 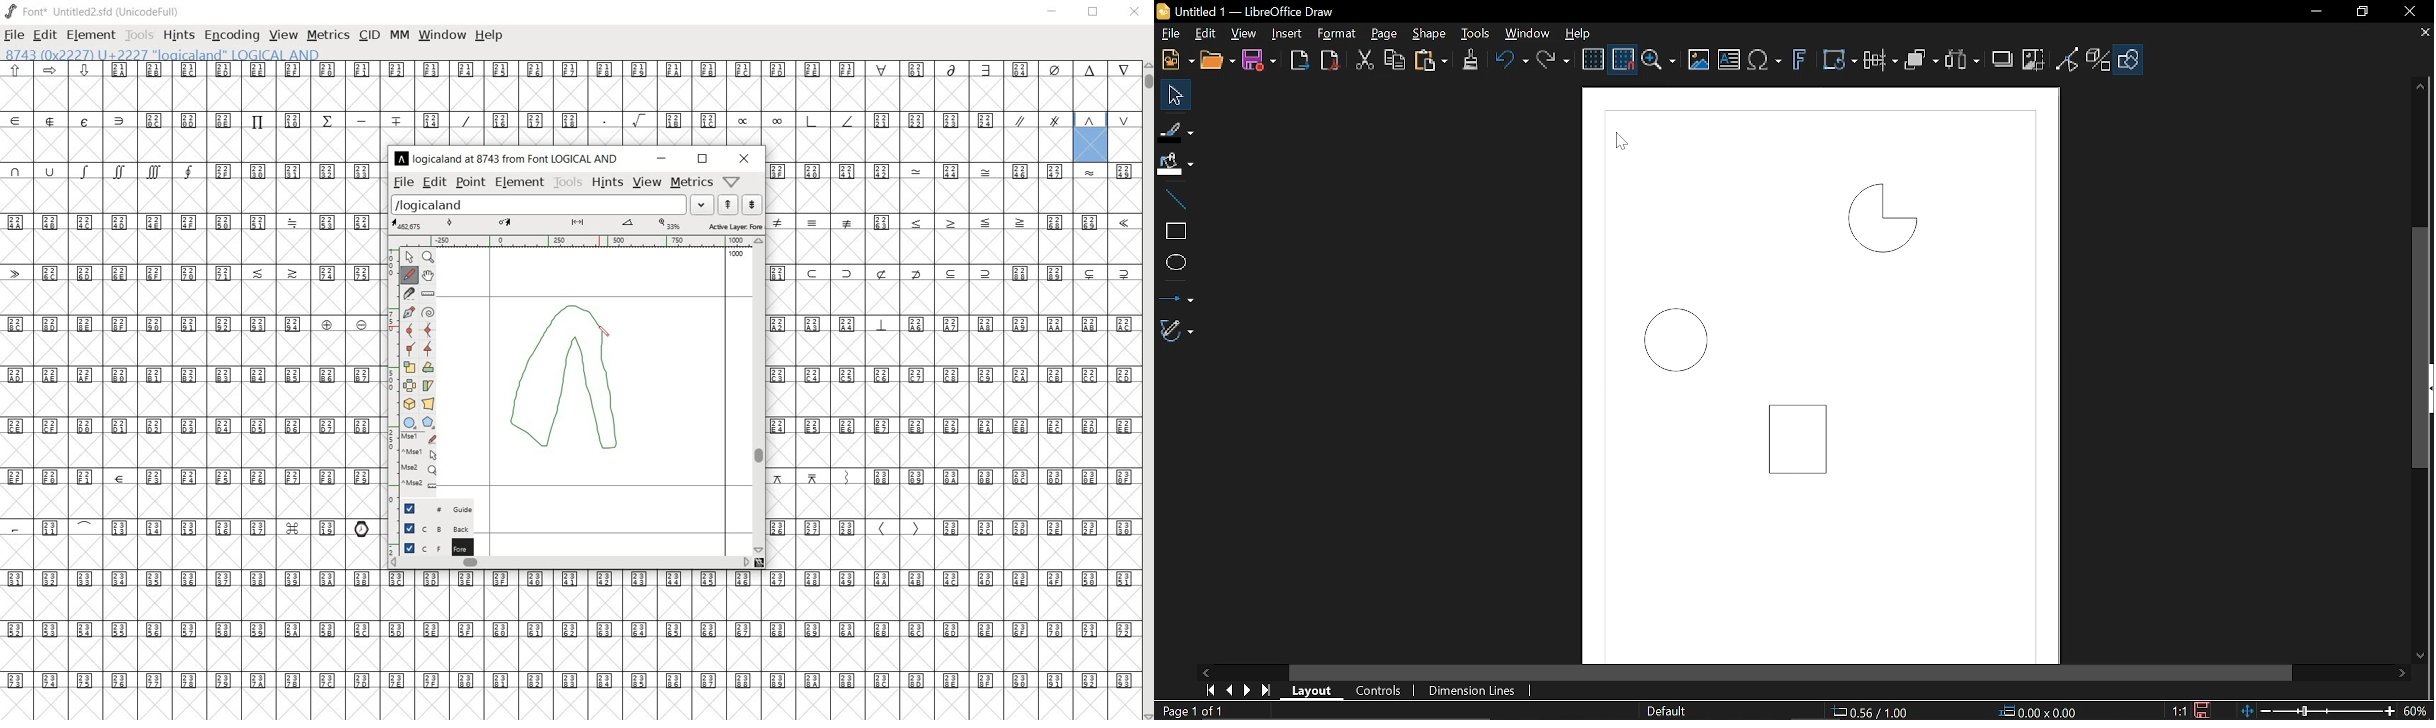 I want to click on logicaland at 8743 from LOGICAL AND, so click(x=510, y=158).